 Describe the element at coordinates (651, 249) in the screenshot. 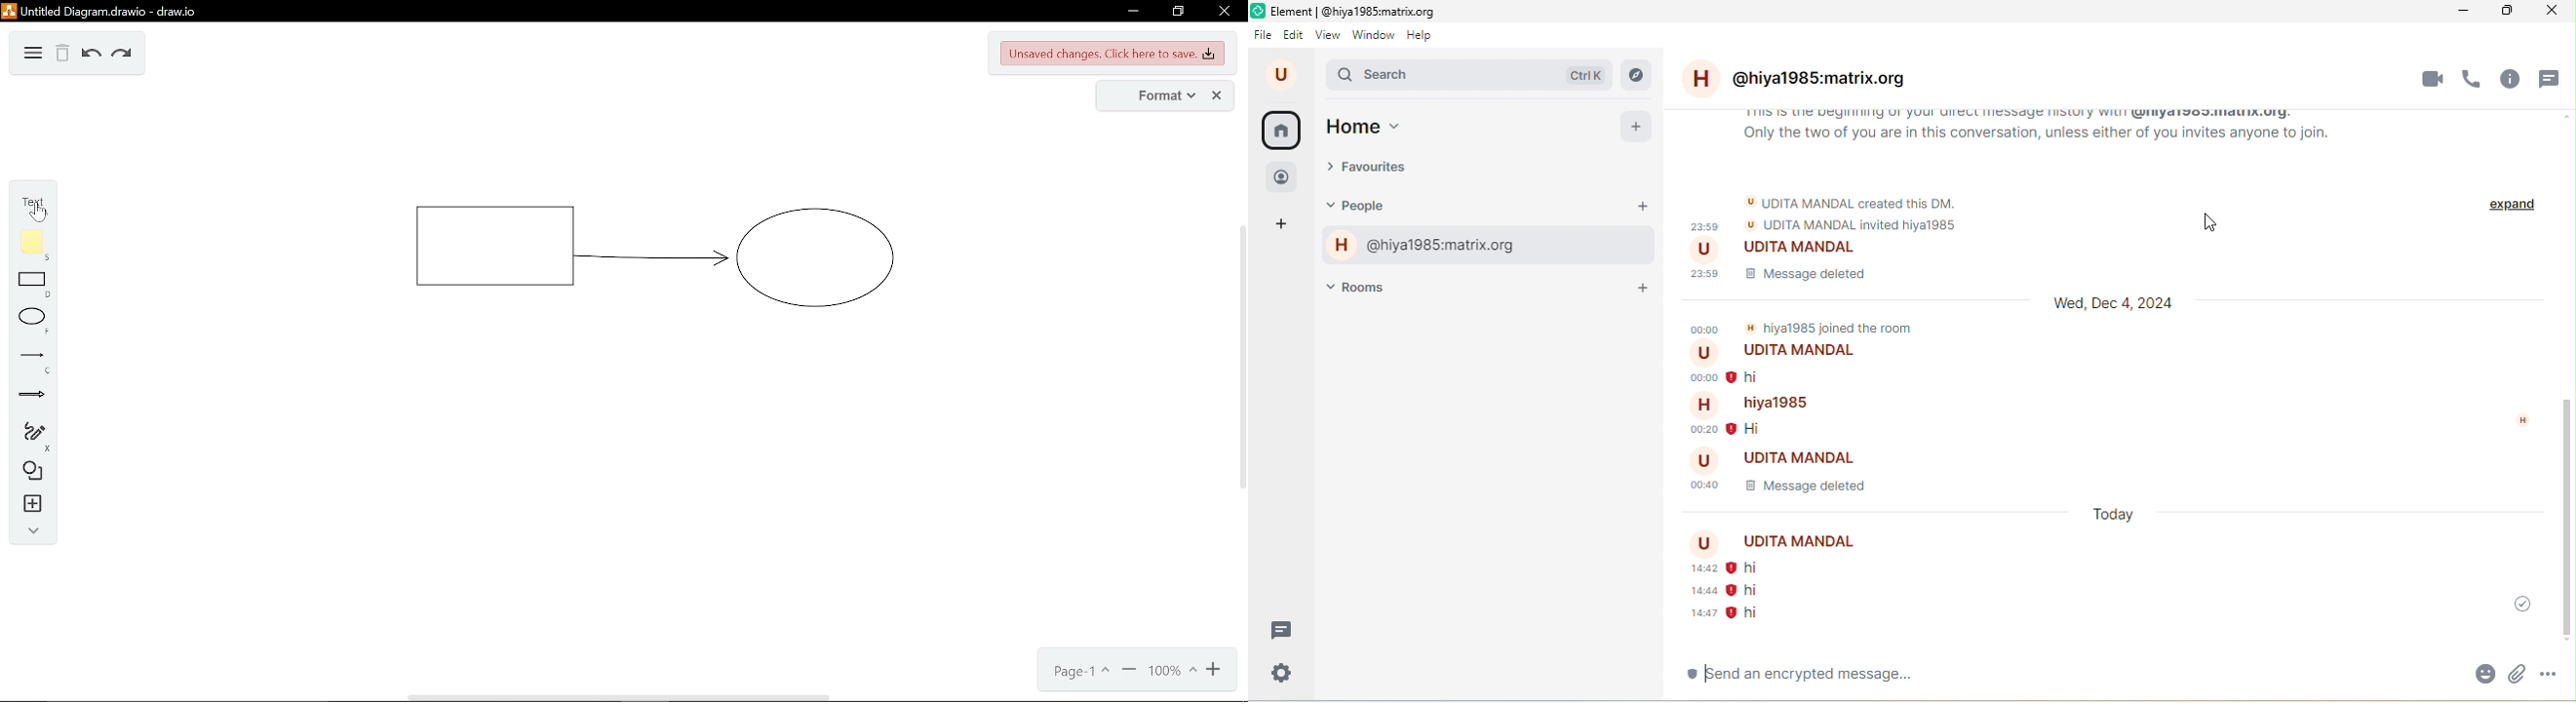

I see `current diagram` at that location.